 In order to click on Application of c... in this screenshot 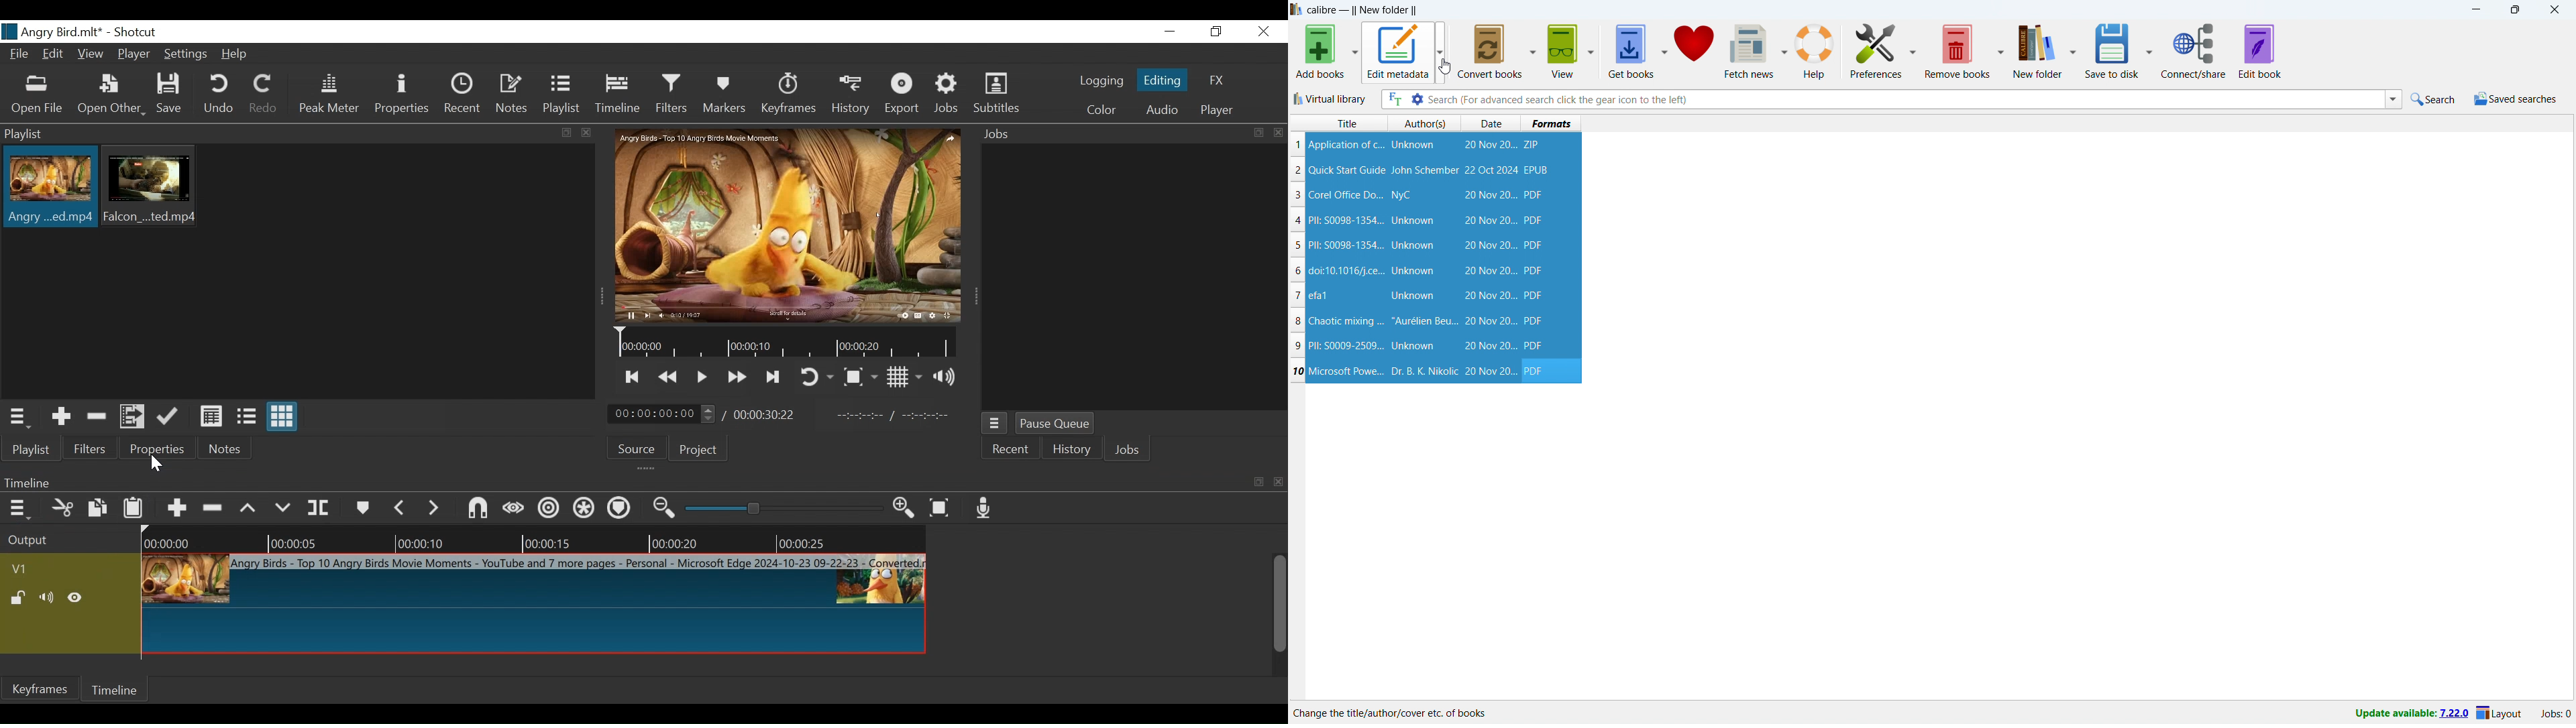, I will do `click(1345, 145)`.